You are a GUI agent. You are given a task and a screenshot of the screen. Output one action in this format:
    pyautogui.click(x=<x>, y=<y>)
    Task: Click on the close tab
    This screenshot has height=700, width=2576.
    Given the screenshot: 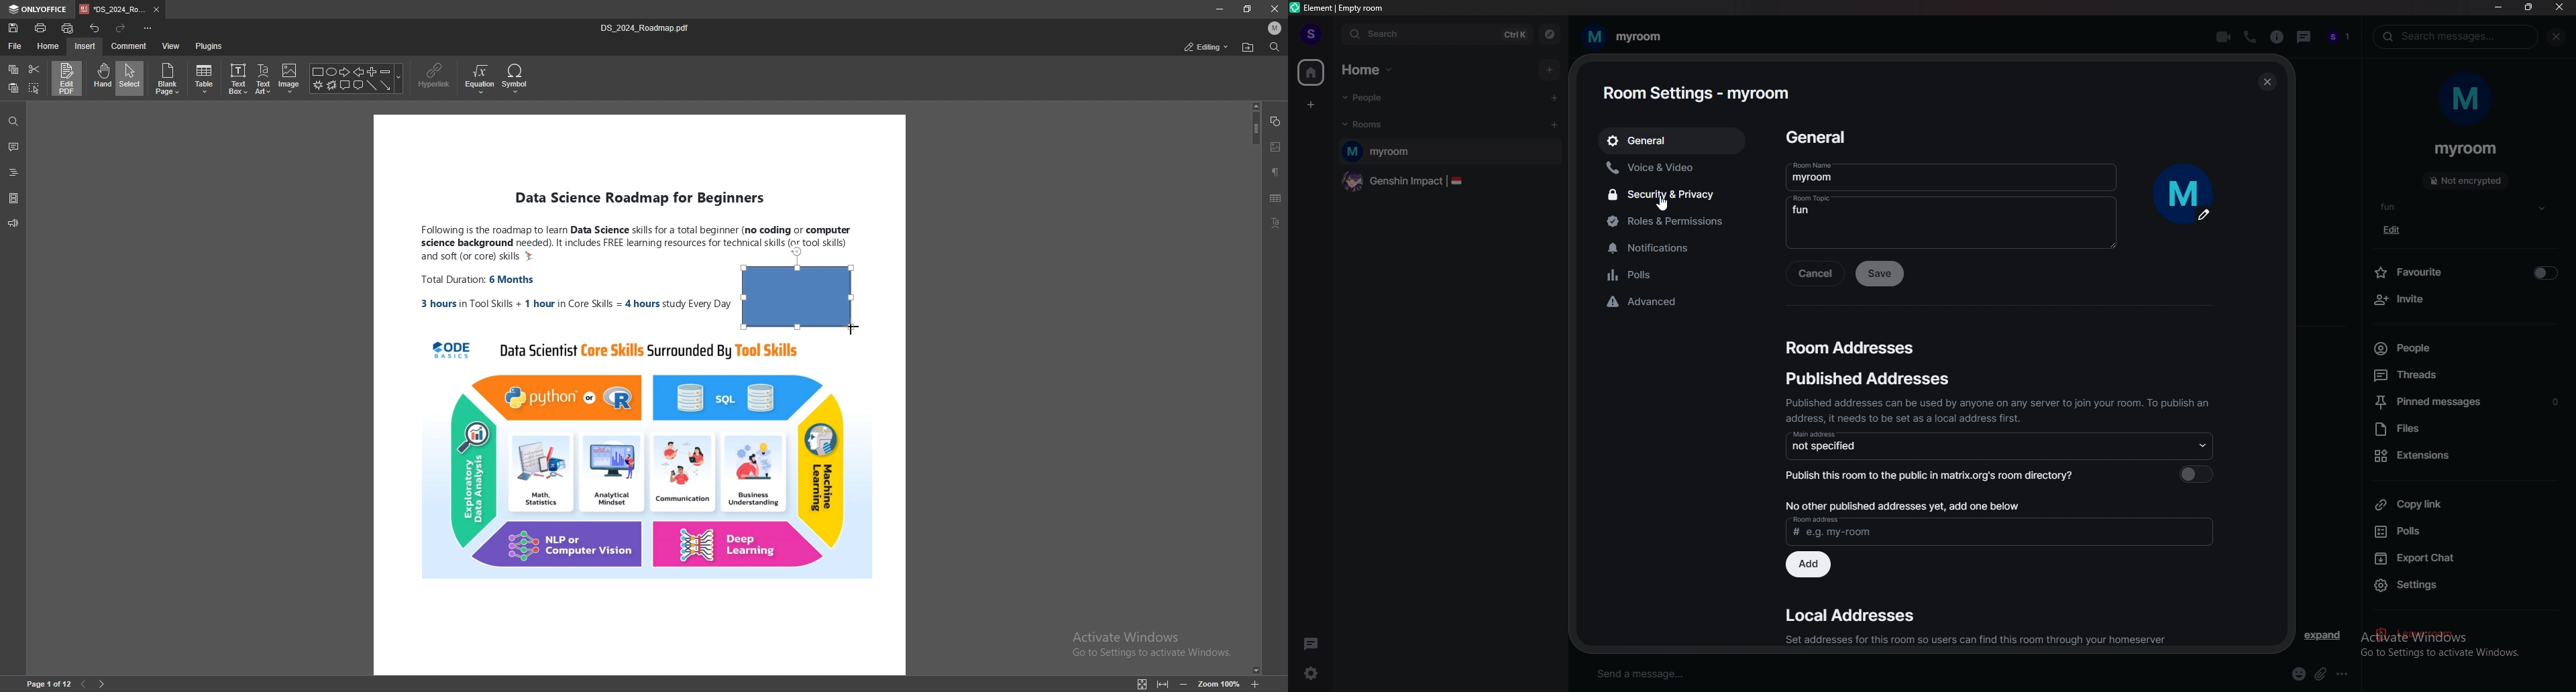 What is the action you would take?
    pyautogui.click(x=157, y=10)
    